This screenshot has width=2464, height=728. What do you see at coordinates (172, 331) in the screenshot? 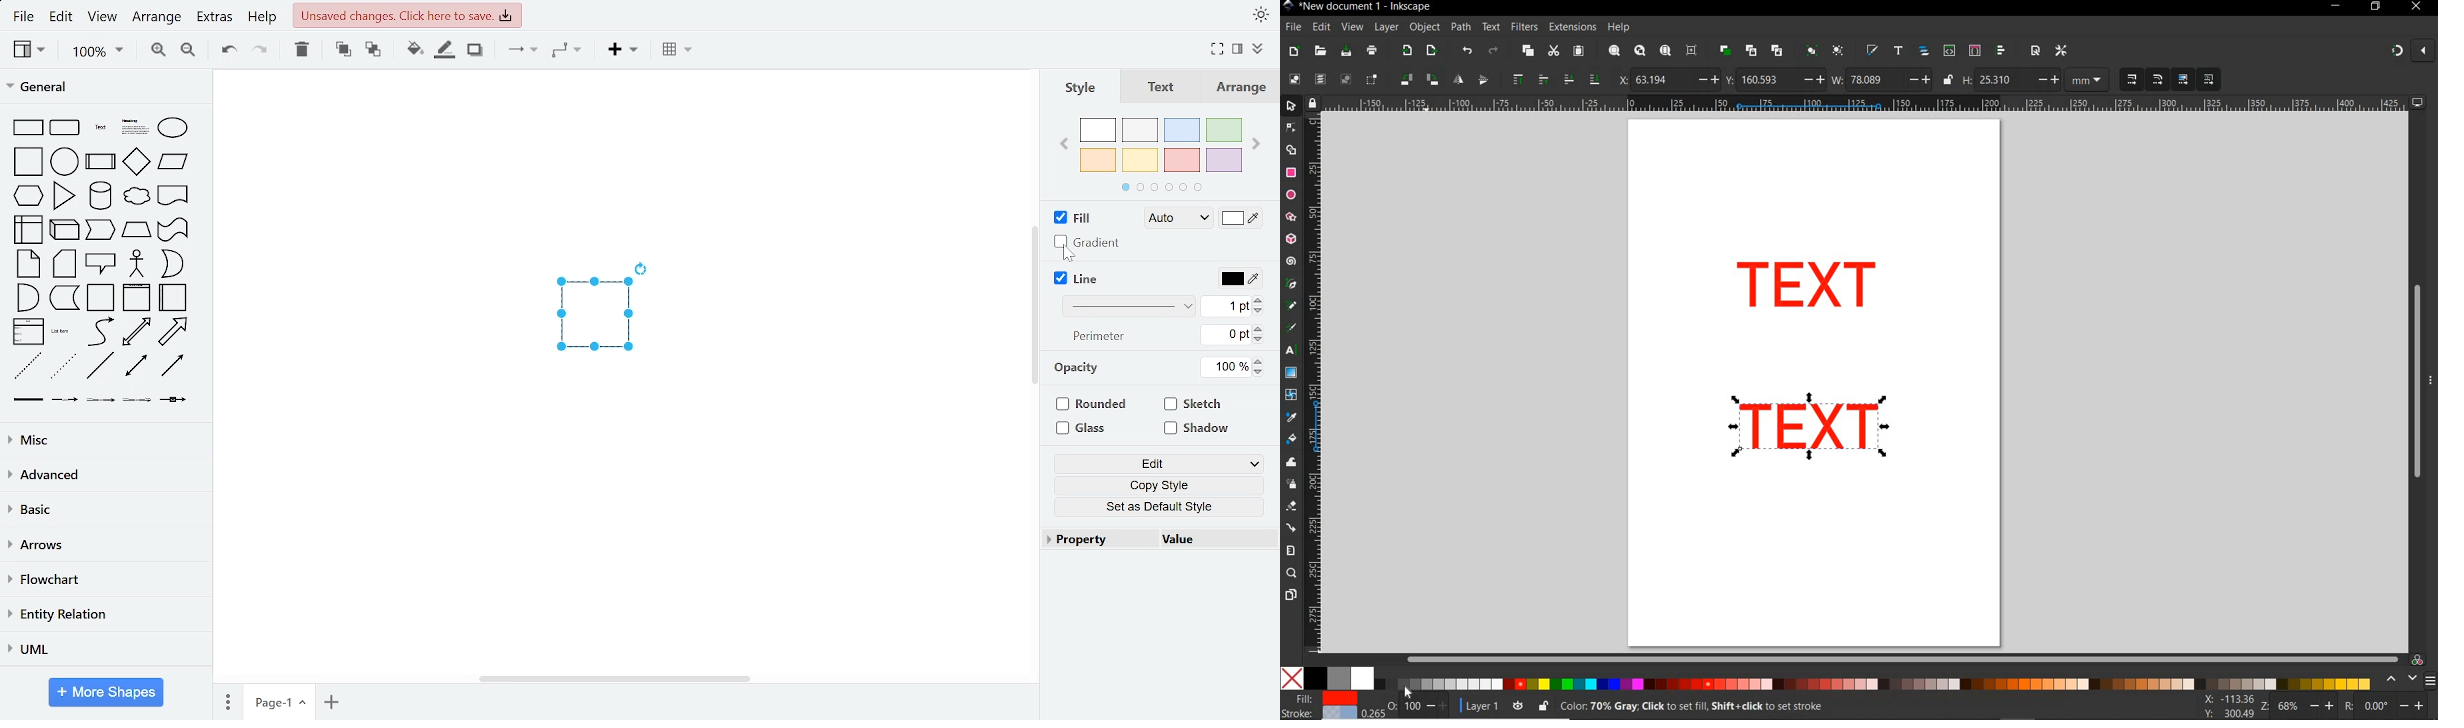
I see `general shapes` at bounding box center [172, 331].